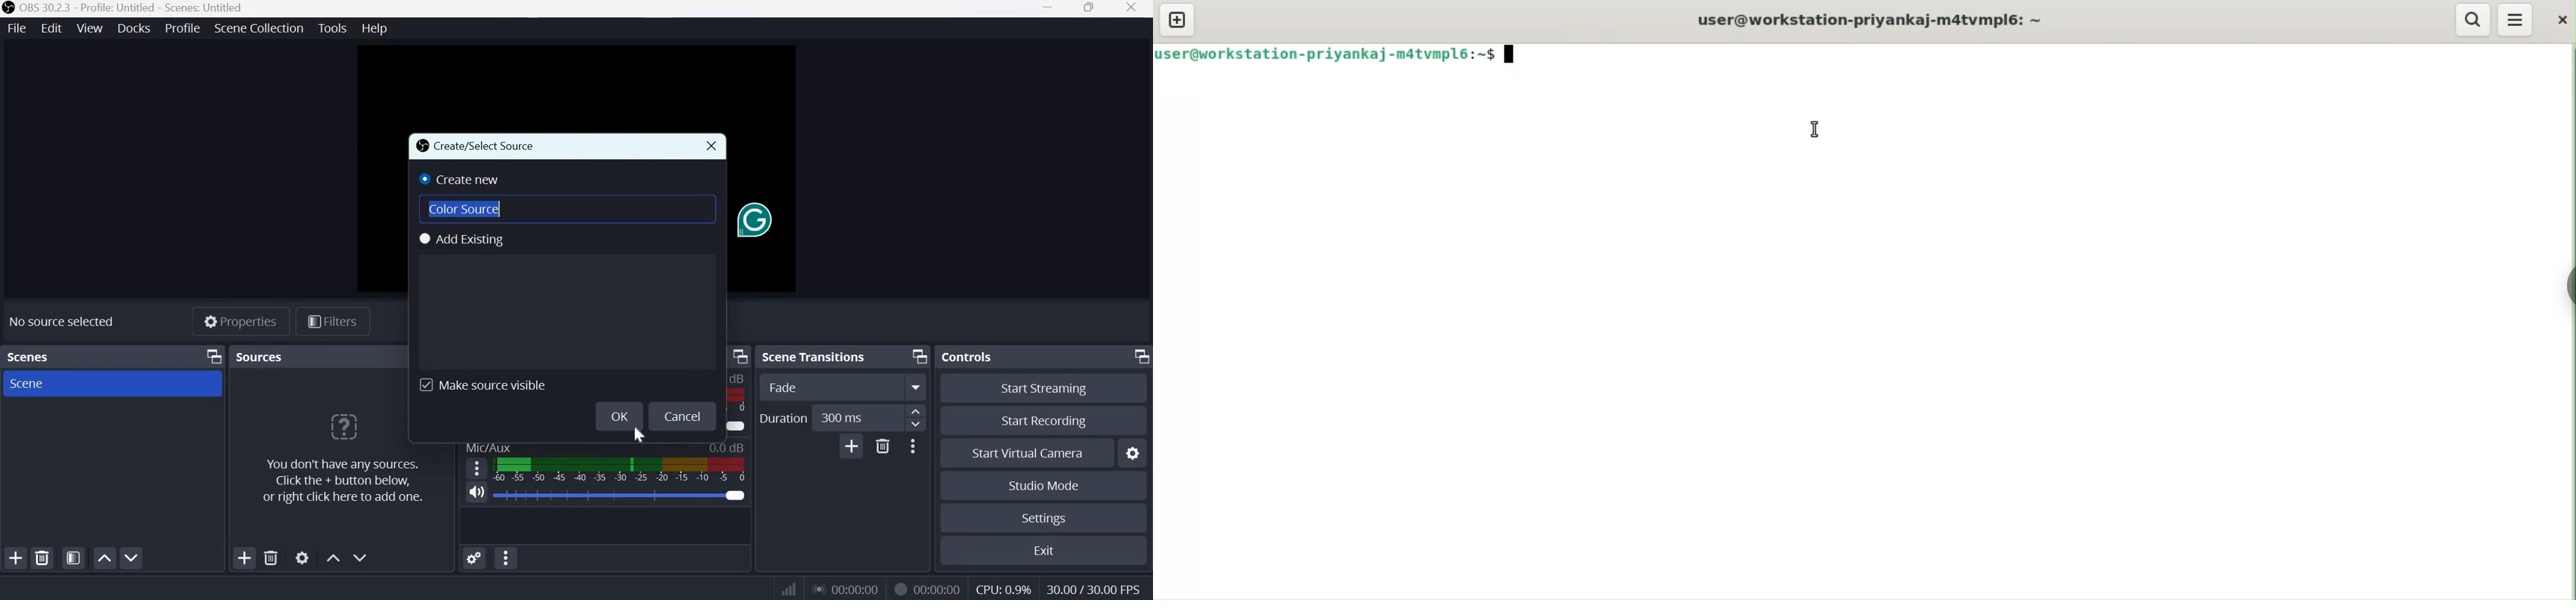 The image size is (2576, 616). Describe the element at coordinates (1090, 588) in the screenshot. I see `Frame Rate (FPS)` at that location.